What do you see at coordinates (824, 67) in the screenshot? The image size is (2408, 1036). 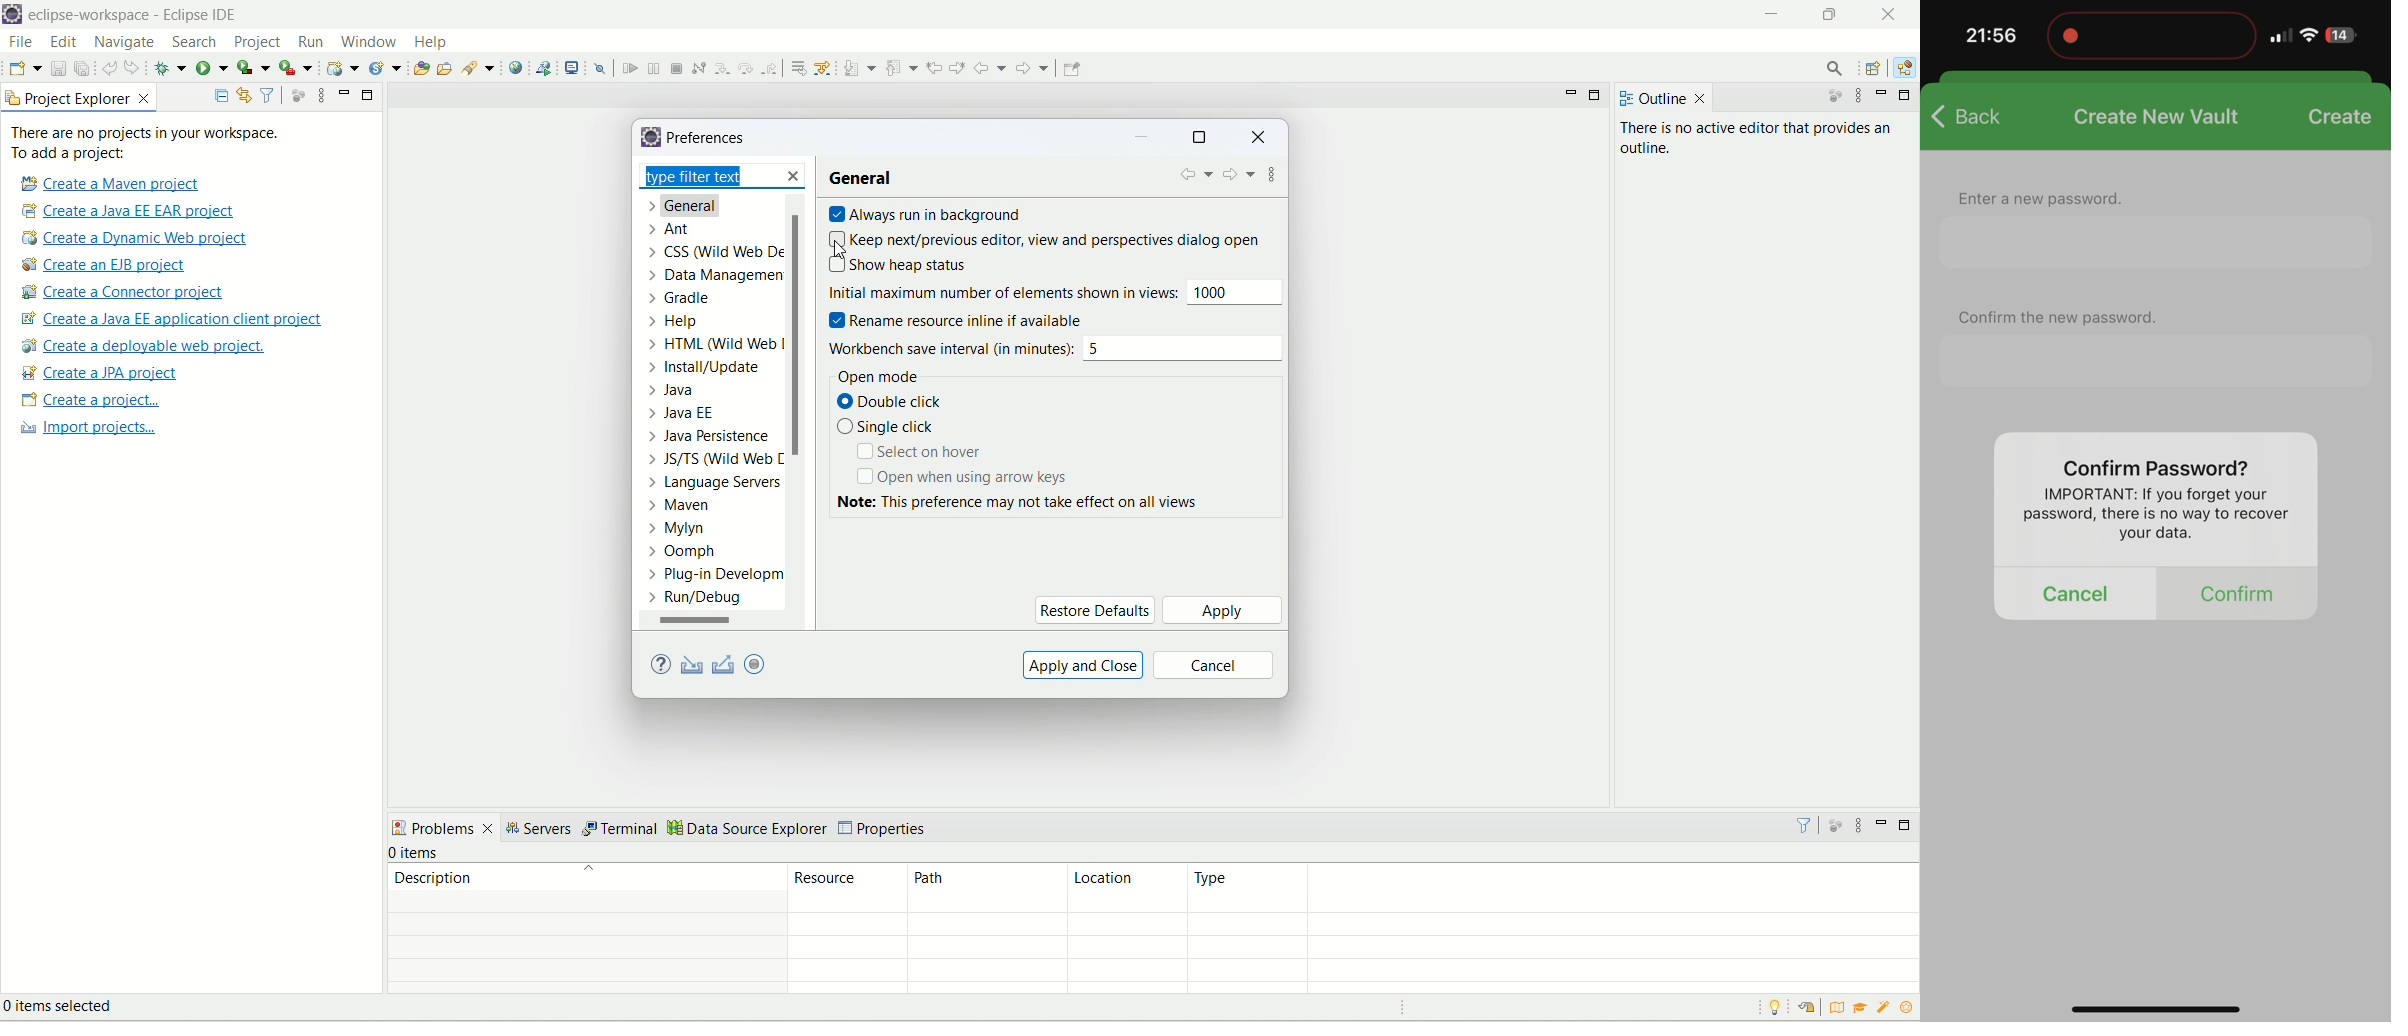 I see `use step filters` at bounding box center [824, 67].